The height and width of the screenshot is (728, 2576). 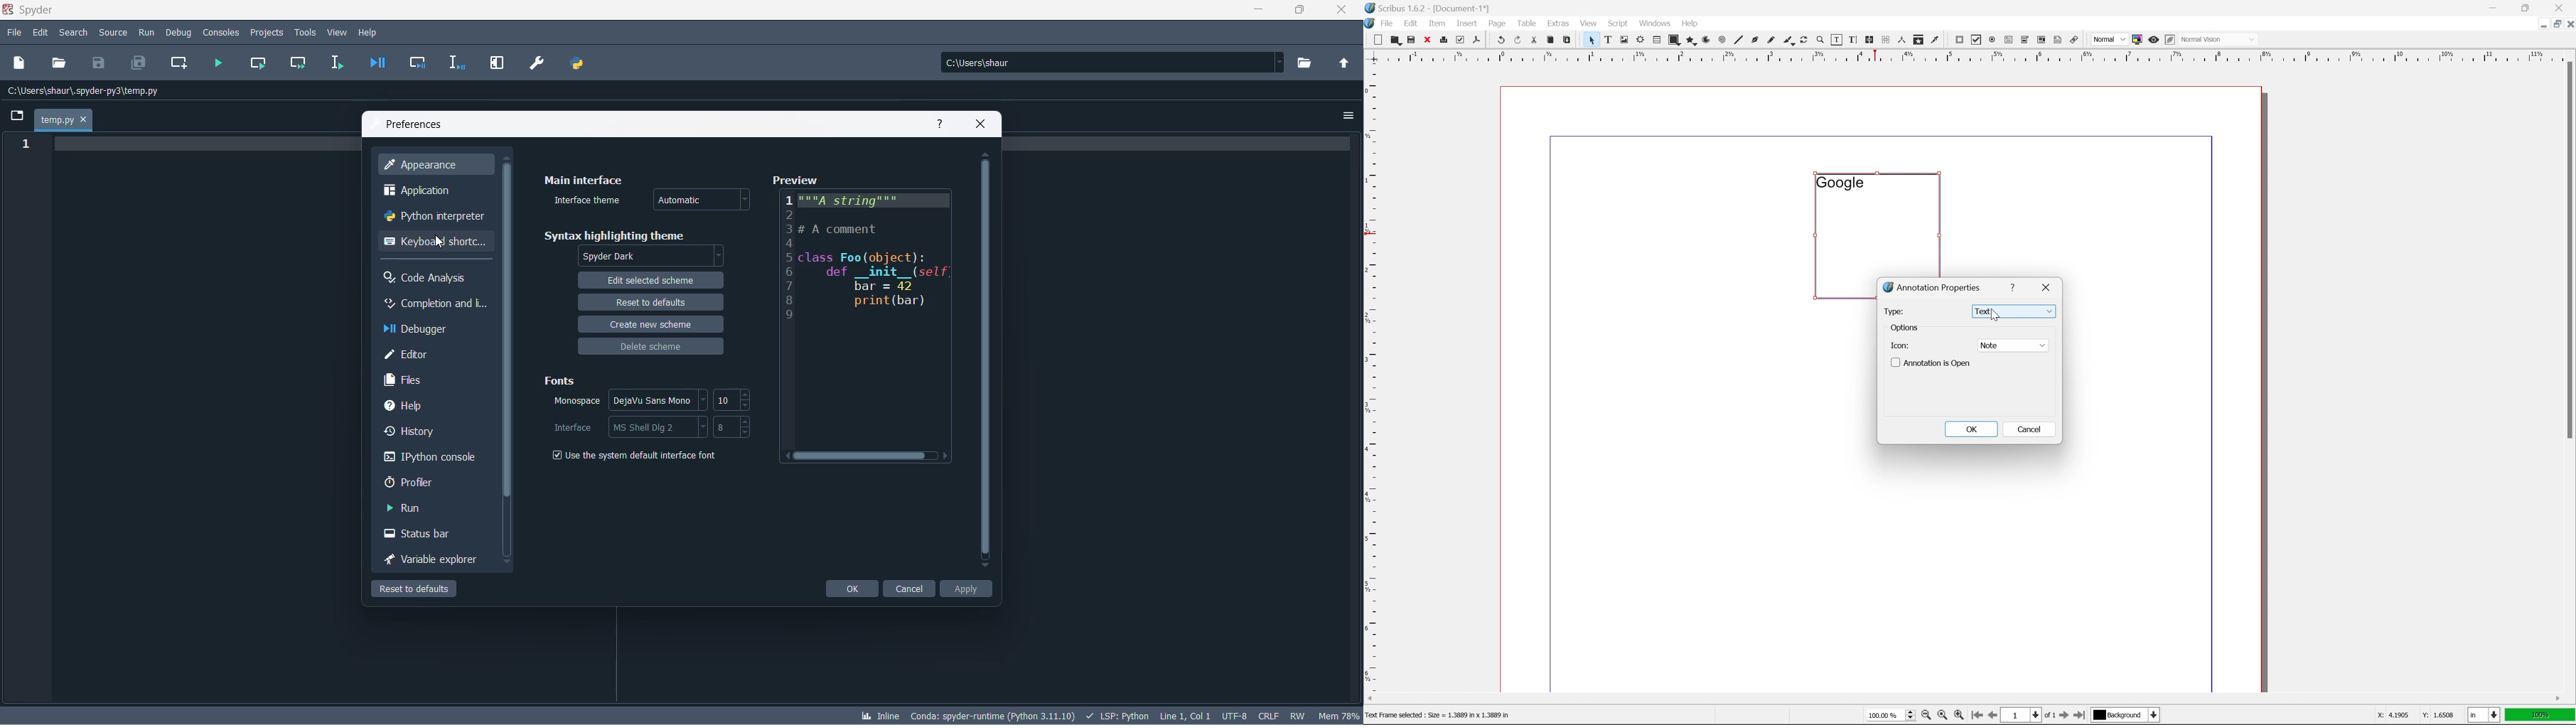 What do you see at coordinates (1957, 38) in the screenshot?
I see `pdf push button` at bounding box center [1957, 38].